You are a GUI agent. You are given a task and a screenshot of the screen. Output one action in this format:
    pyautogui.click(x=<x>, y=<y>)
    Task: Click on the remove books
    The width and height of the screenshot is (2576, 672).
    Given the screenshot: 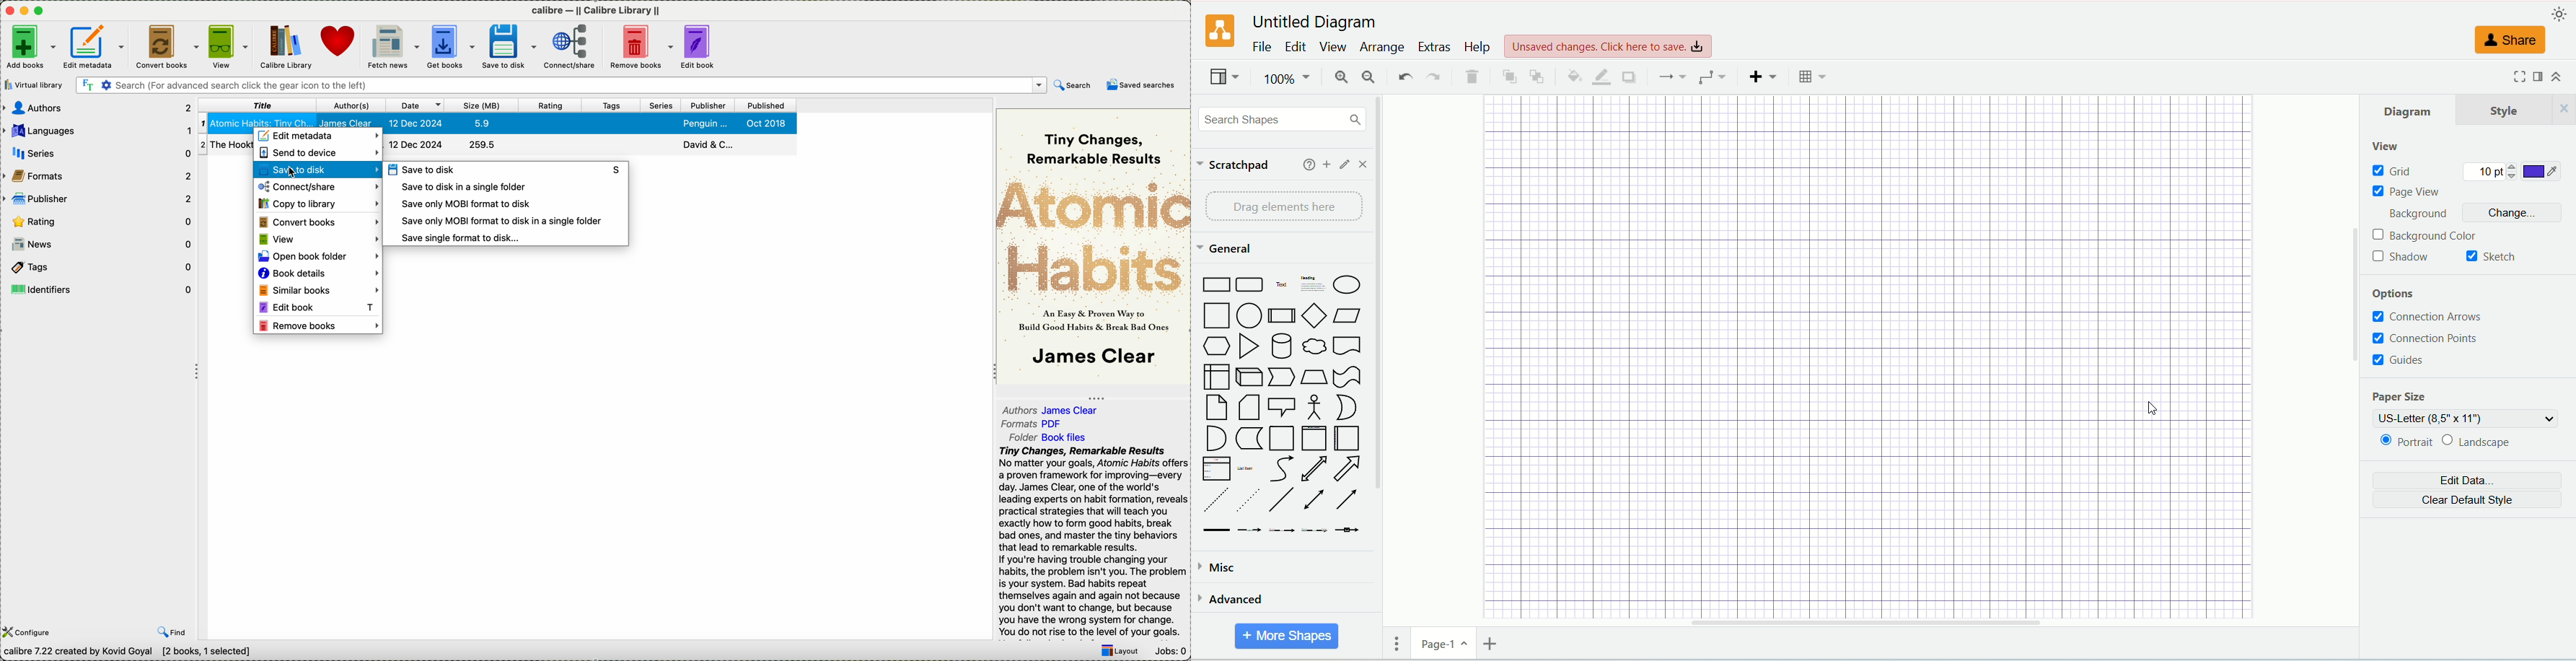 What is the action you would take?
    pyautogui.click(x=319, y=324)
    